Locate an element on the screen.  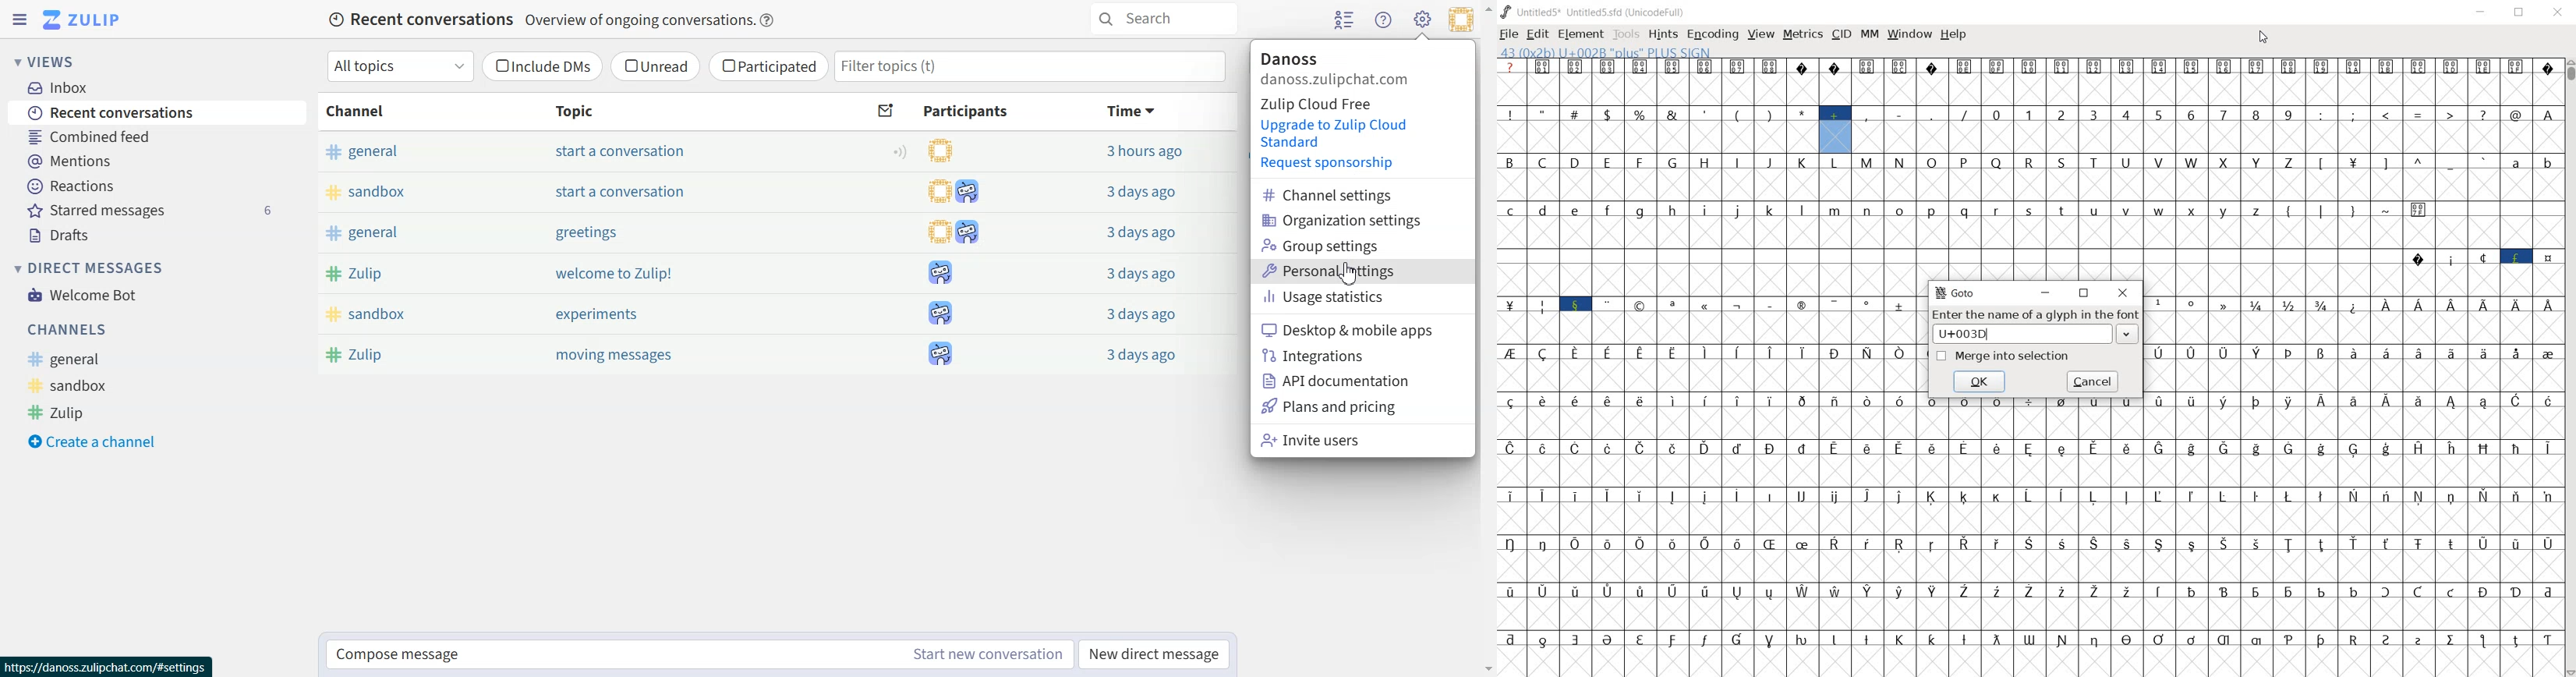
cancel is located at coordinates (2093, 382).